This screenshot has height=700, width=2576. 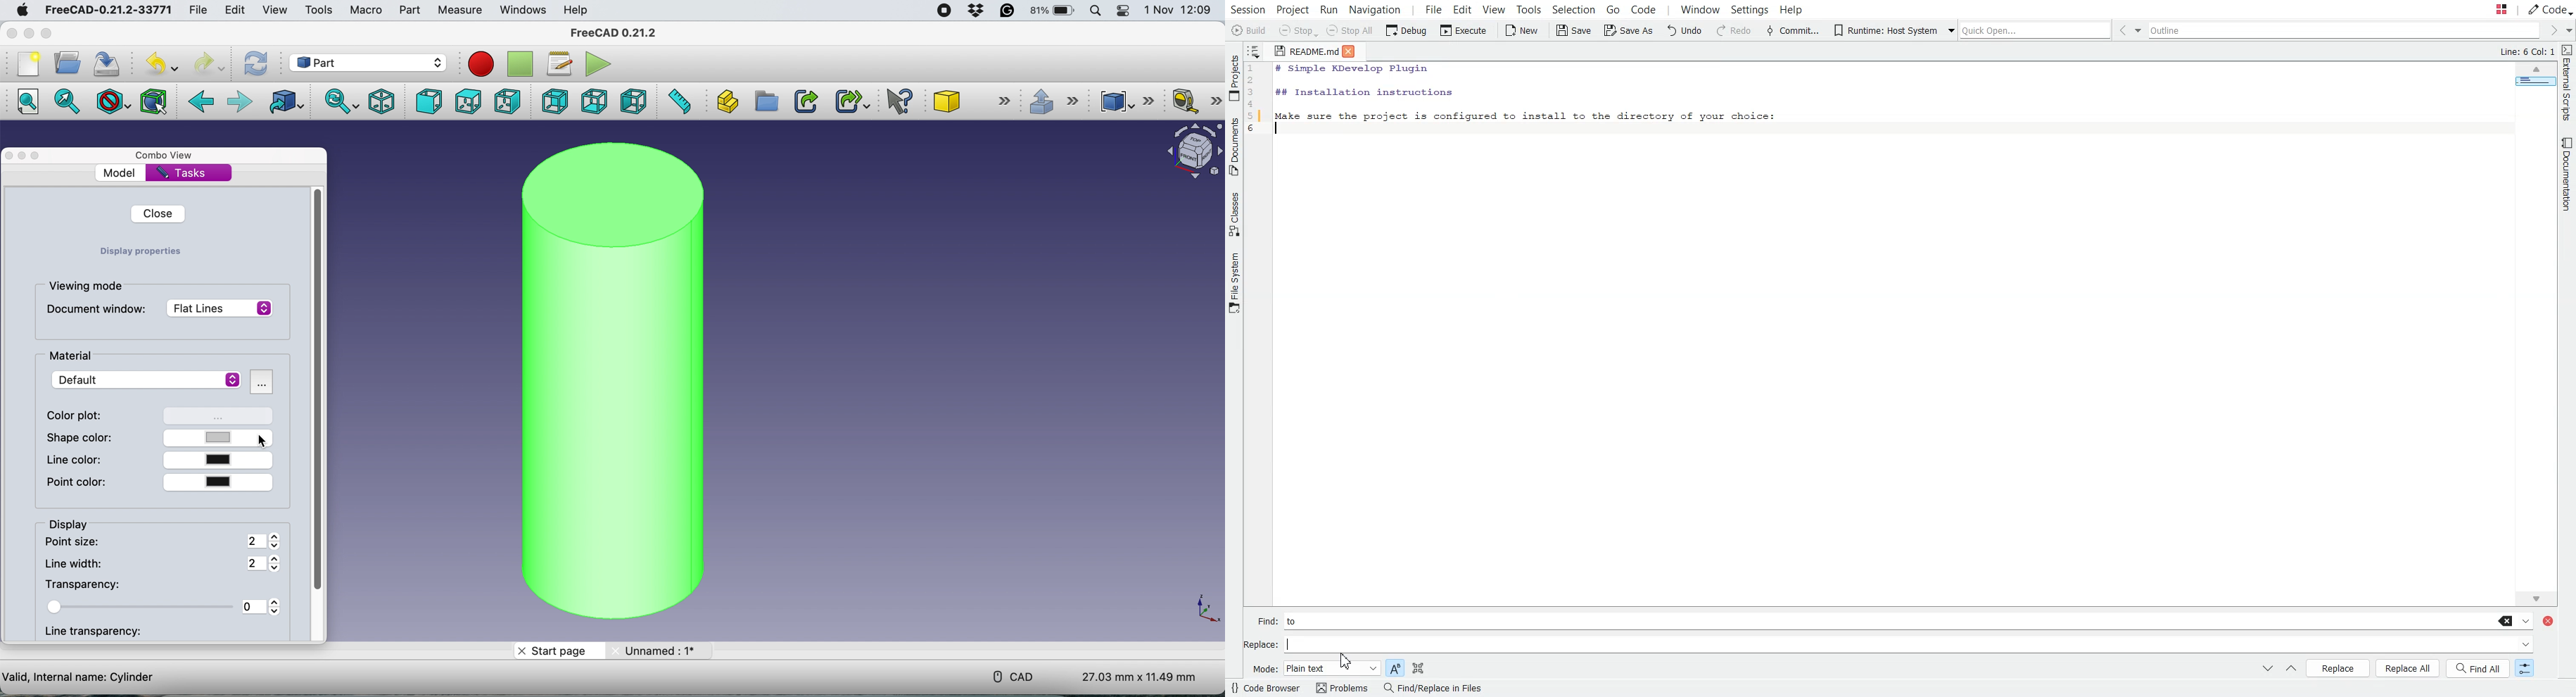 I want to click on date and time, so click(x=1178, y=10).